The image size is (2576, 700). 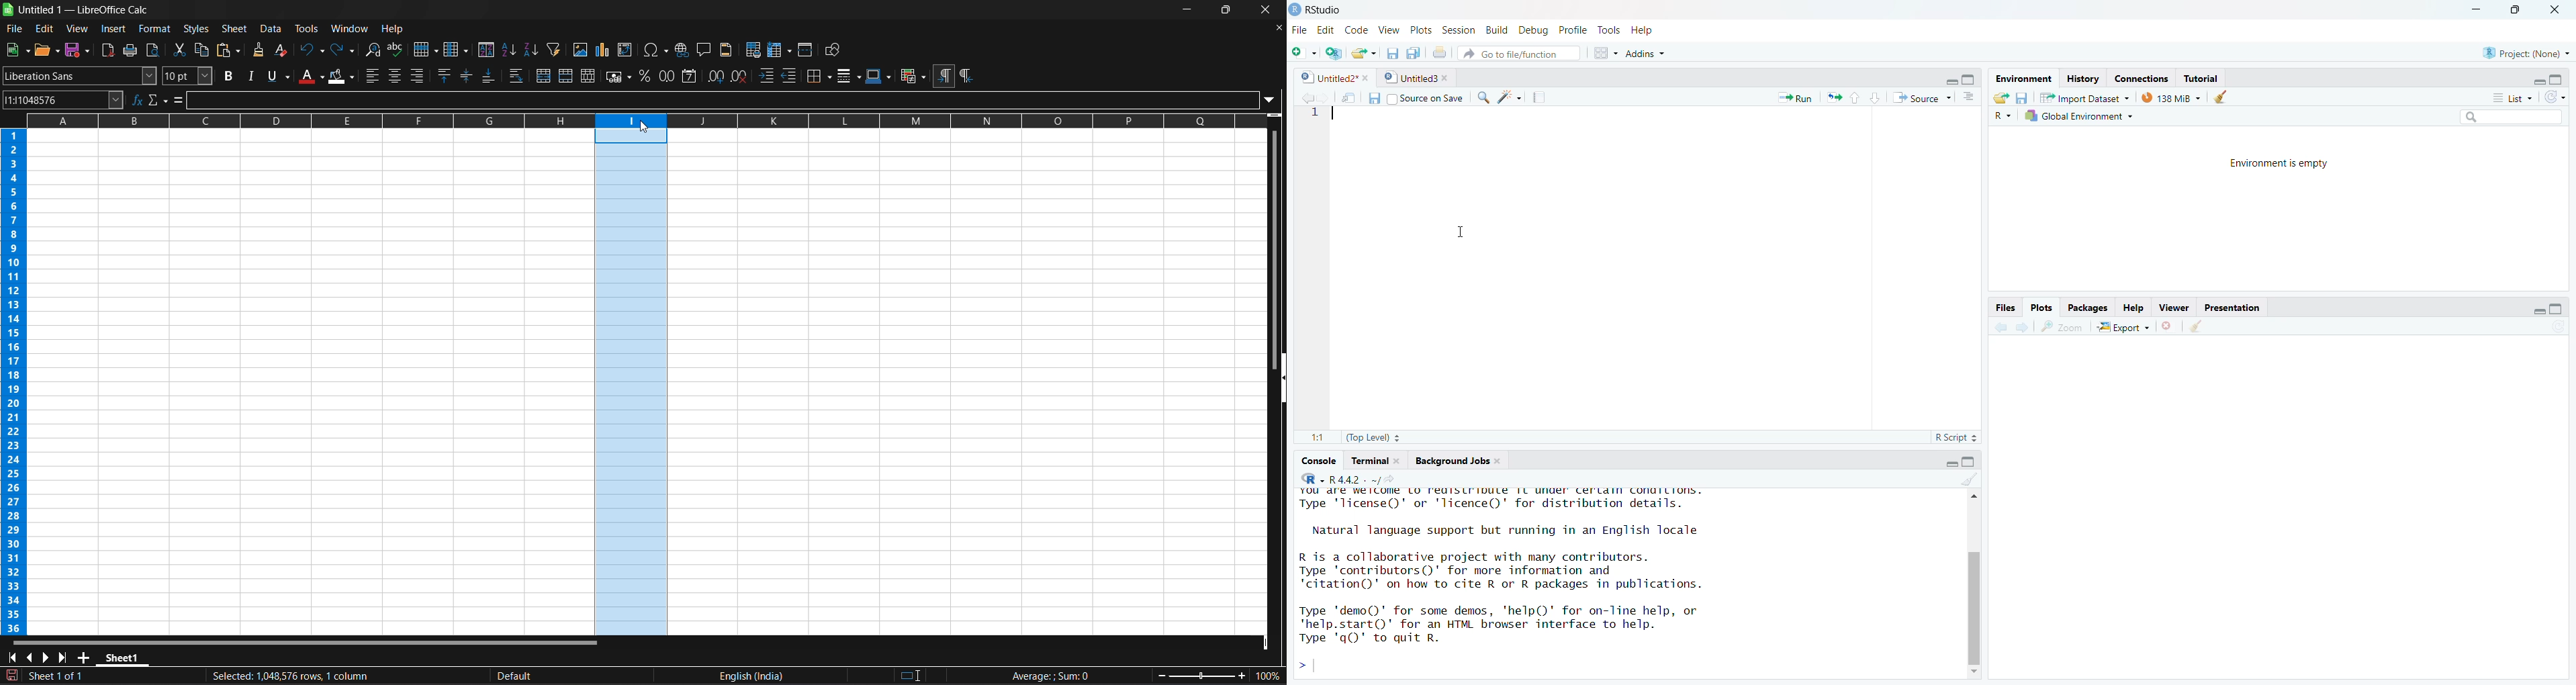 I want to click on Maximise/minimise, so click(x=1951, y=461).